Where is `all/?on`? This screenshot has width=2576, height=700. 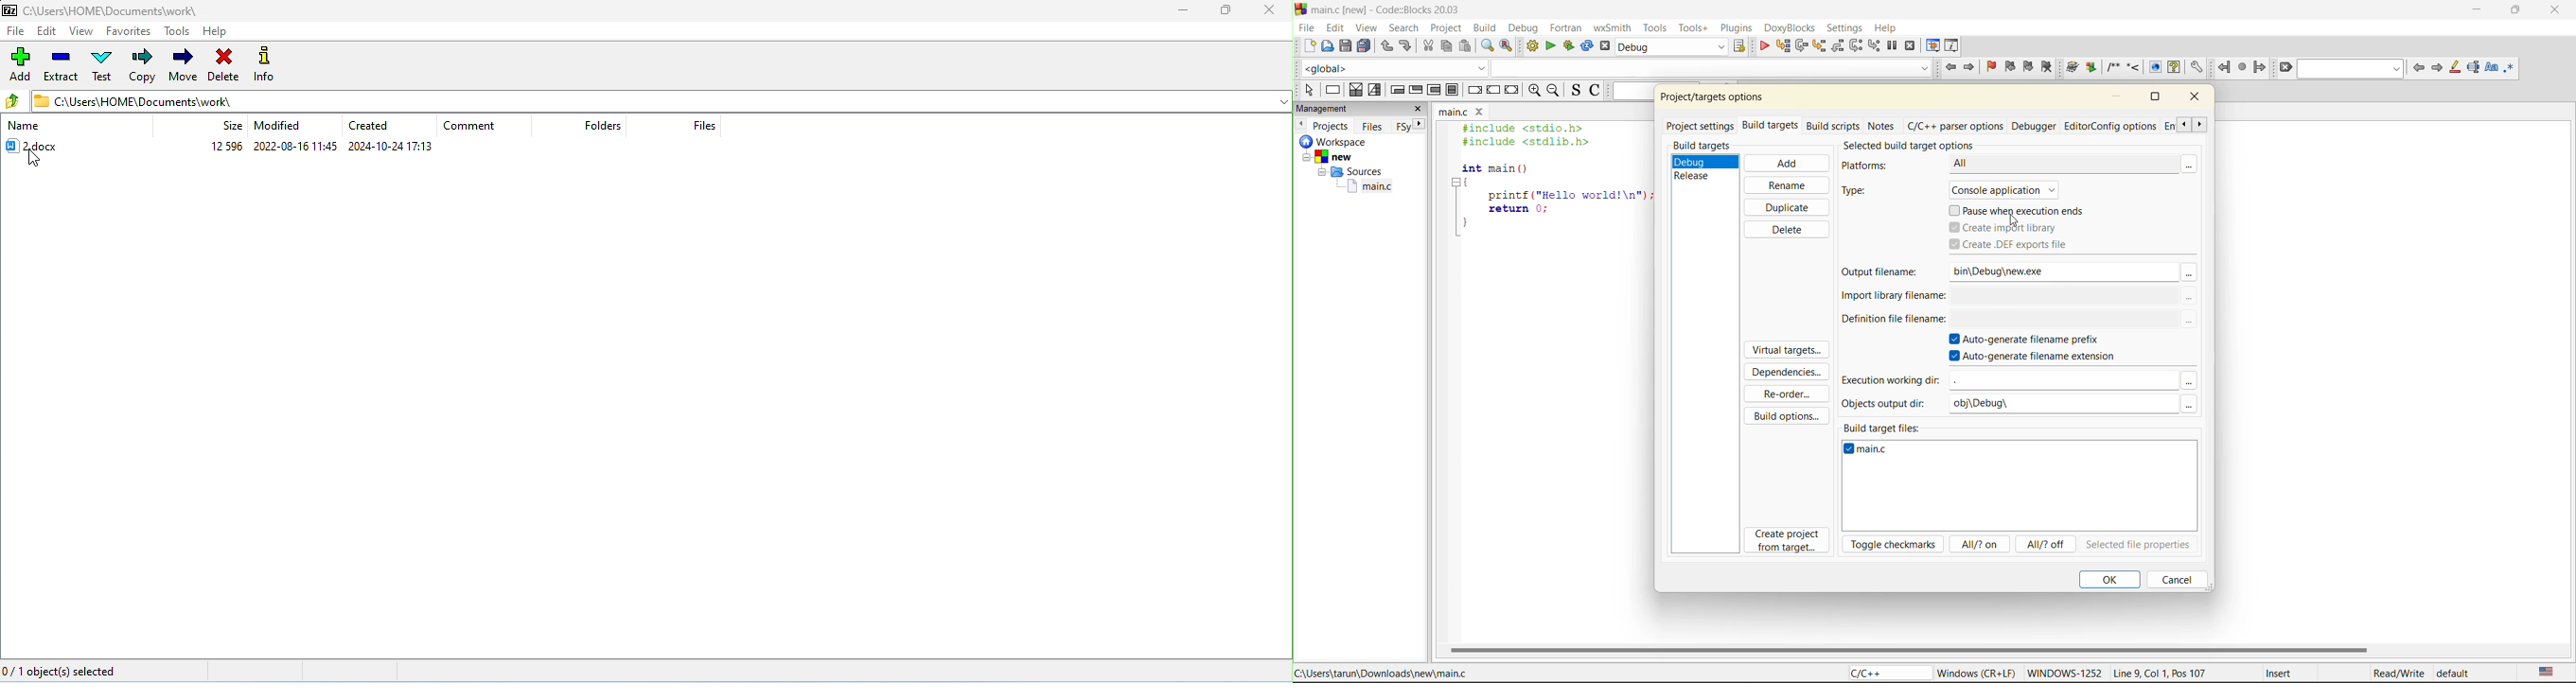 all/?on is located at coordinates (1978, 543).